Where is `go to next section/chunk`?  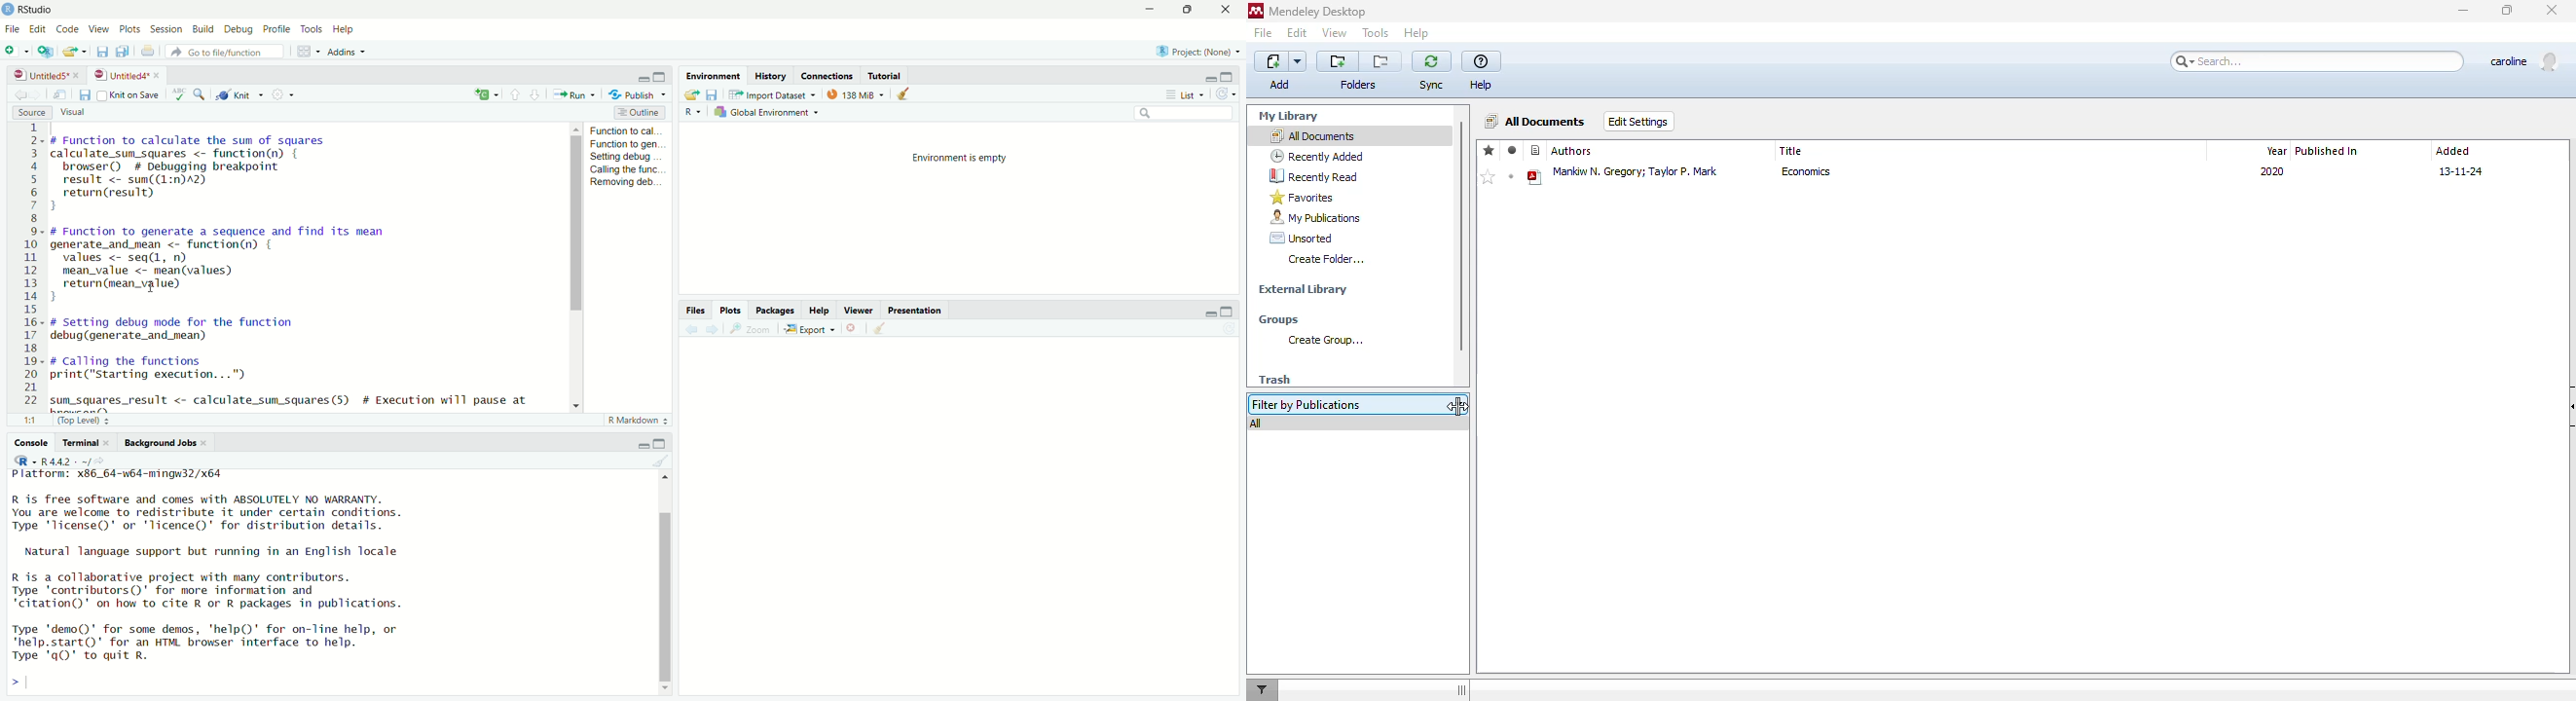 go to next section/chunk is located at coordinates (533, 95).